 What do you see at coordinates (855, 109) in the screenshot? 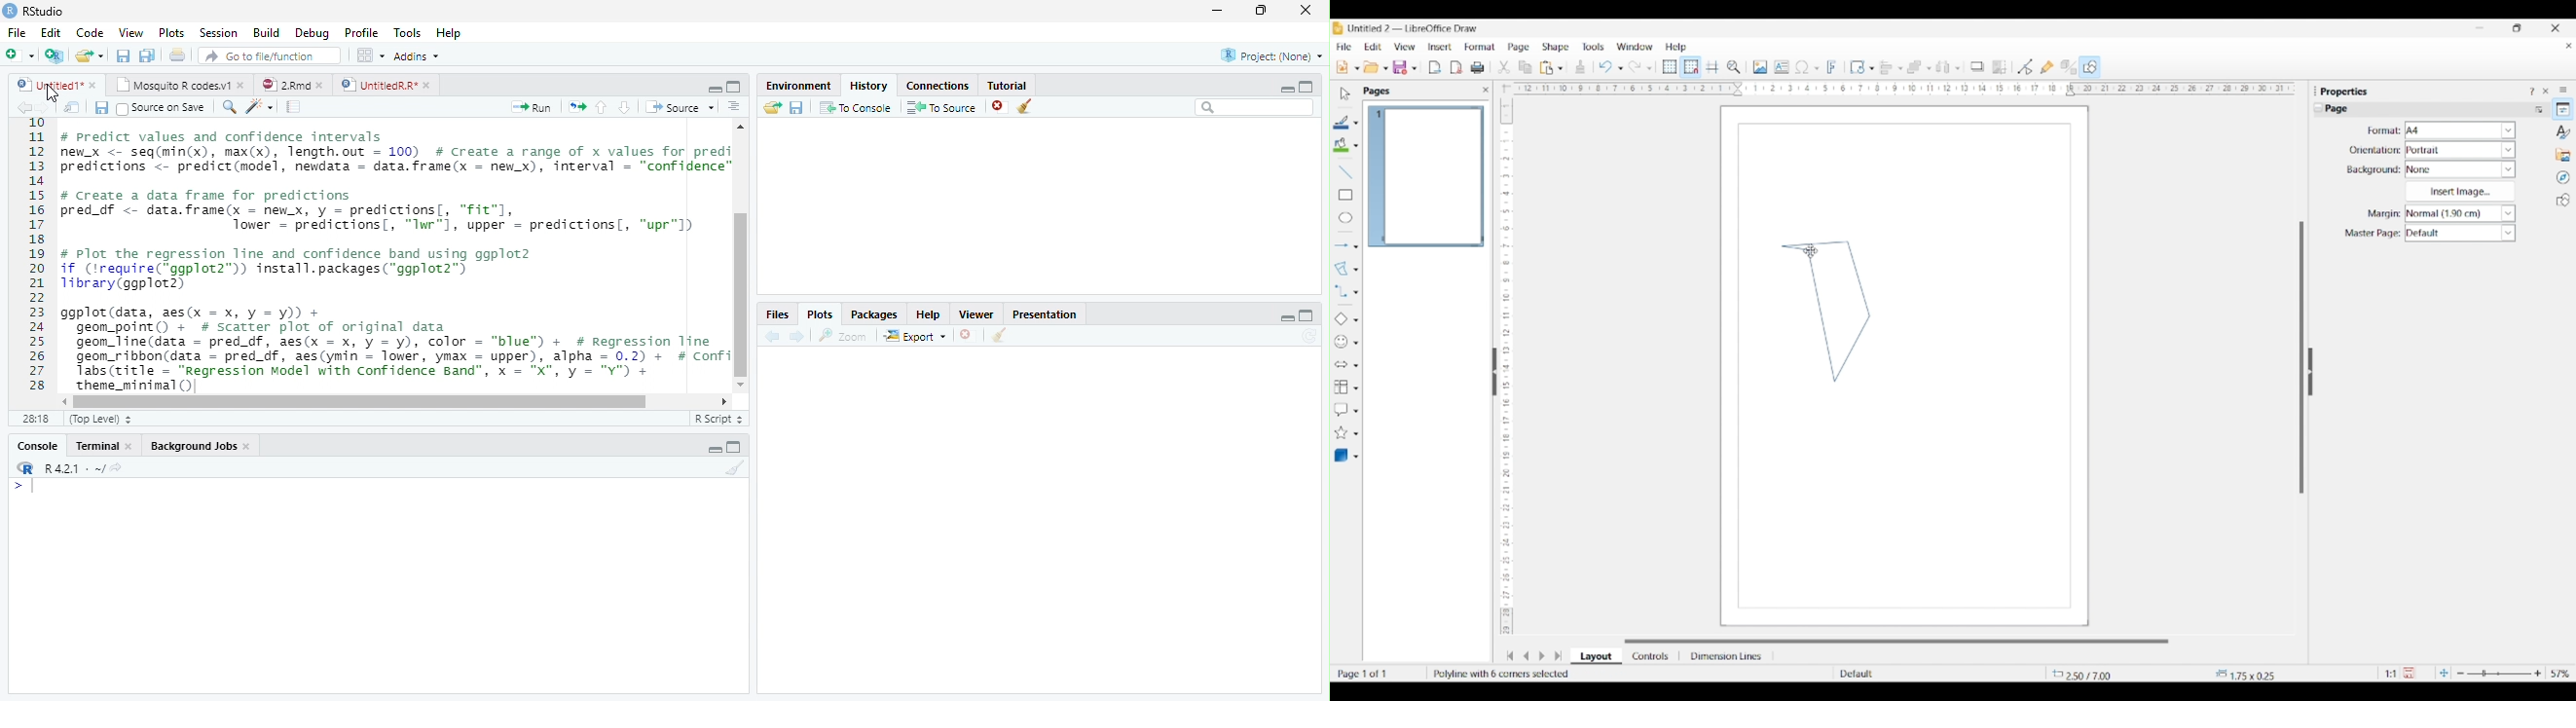
I see `To Console` at bounding box center [855, 109].